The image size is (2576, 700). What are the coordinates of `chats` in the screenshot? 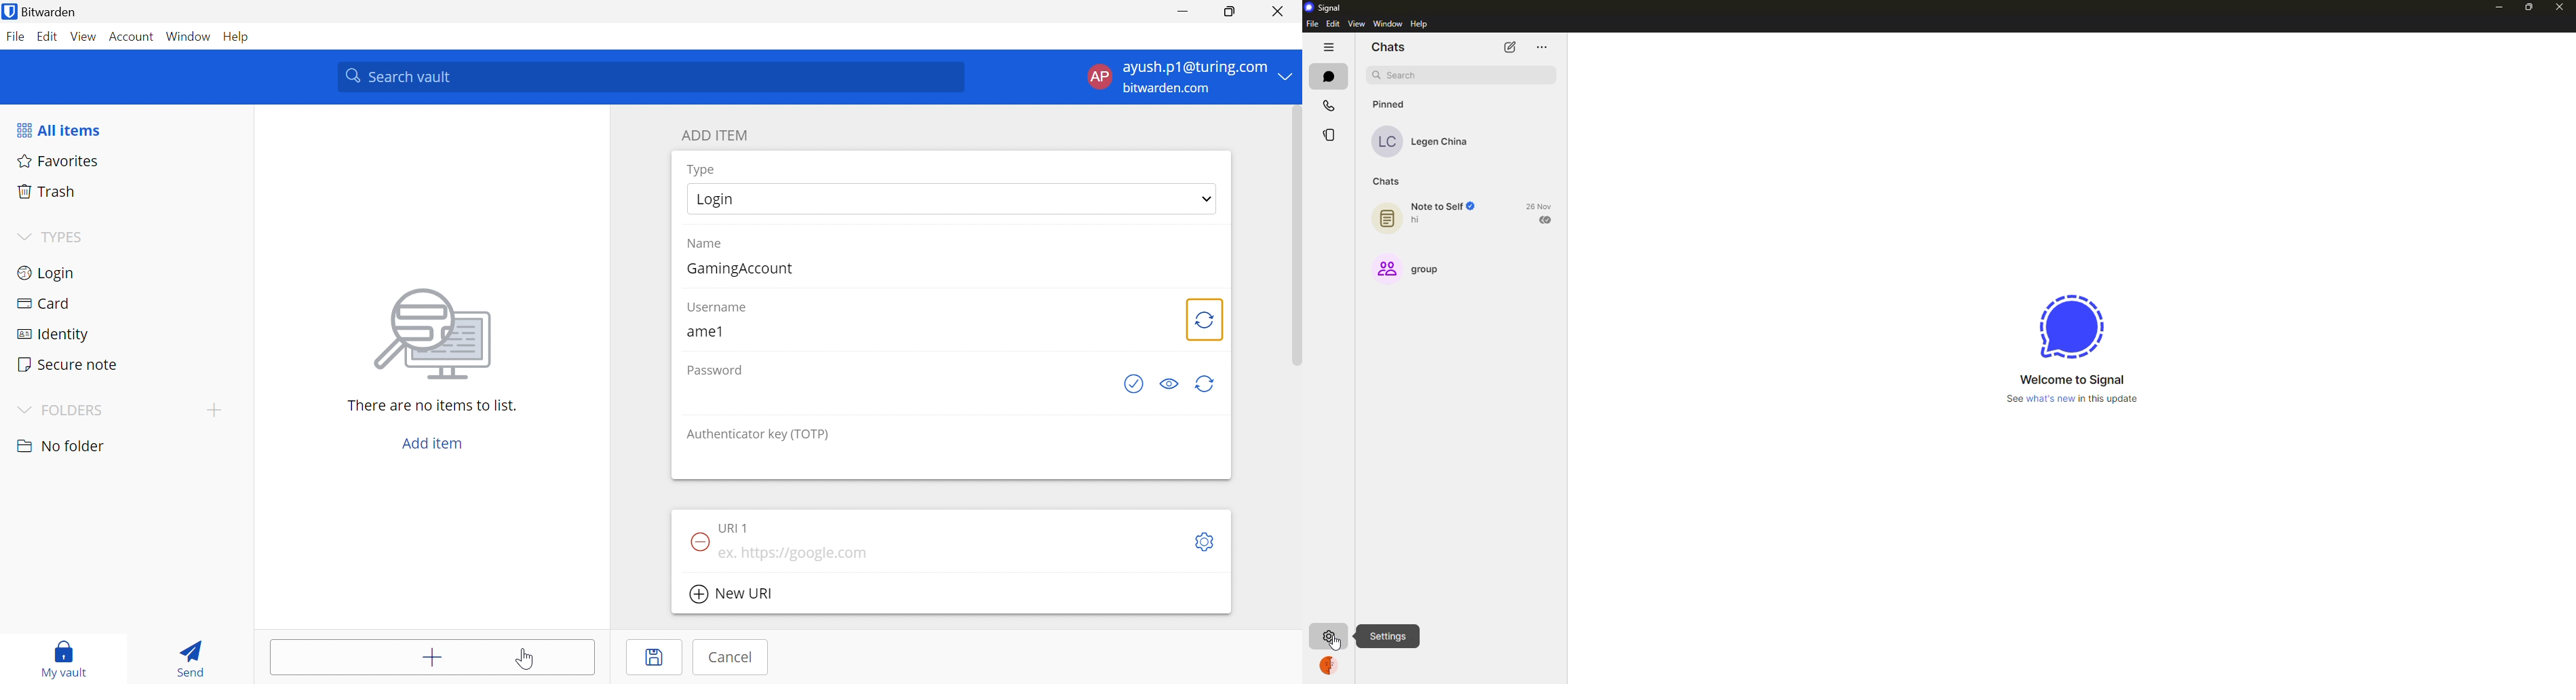 It's located at (1392, 48).